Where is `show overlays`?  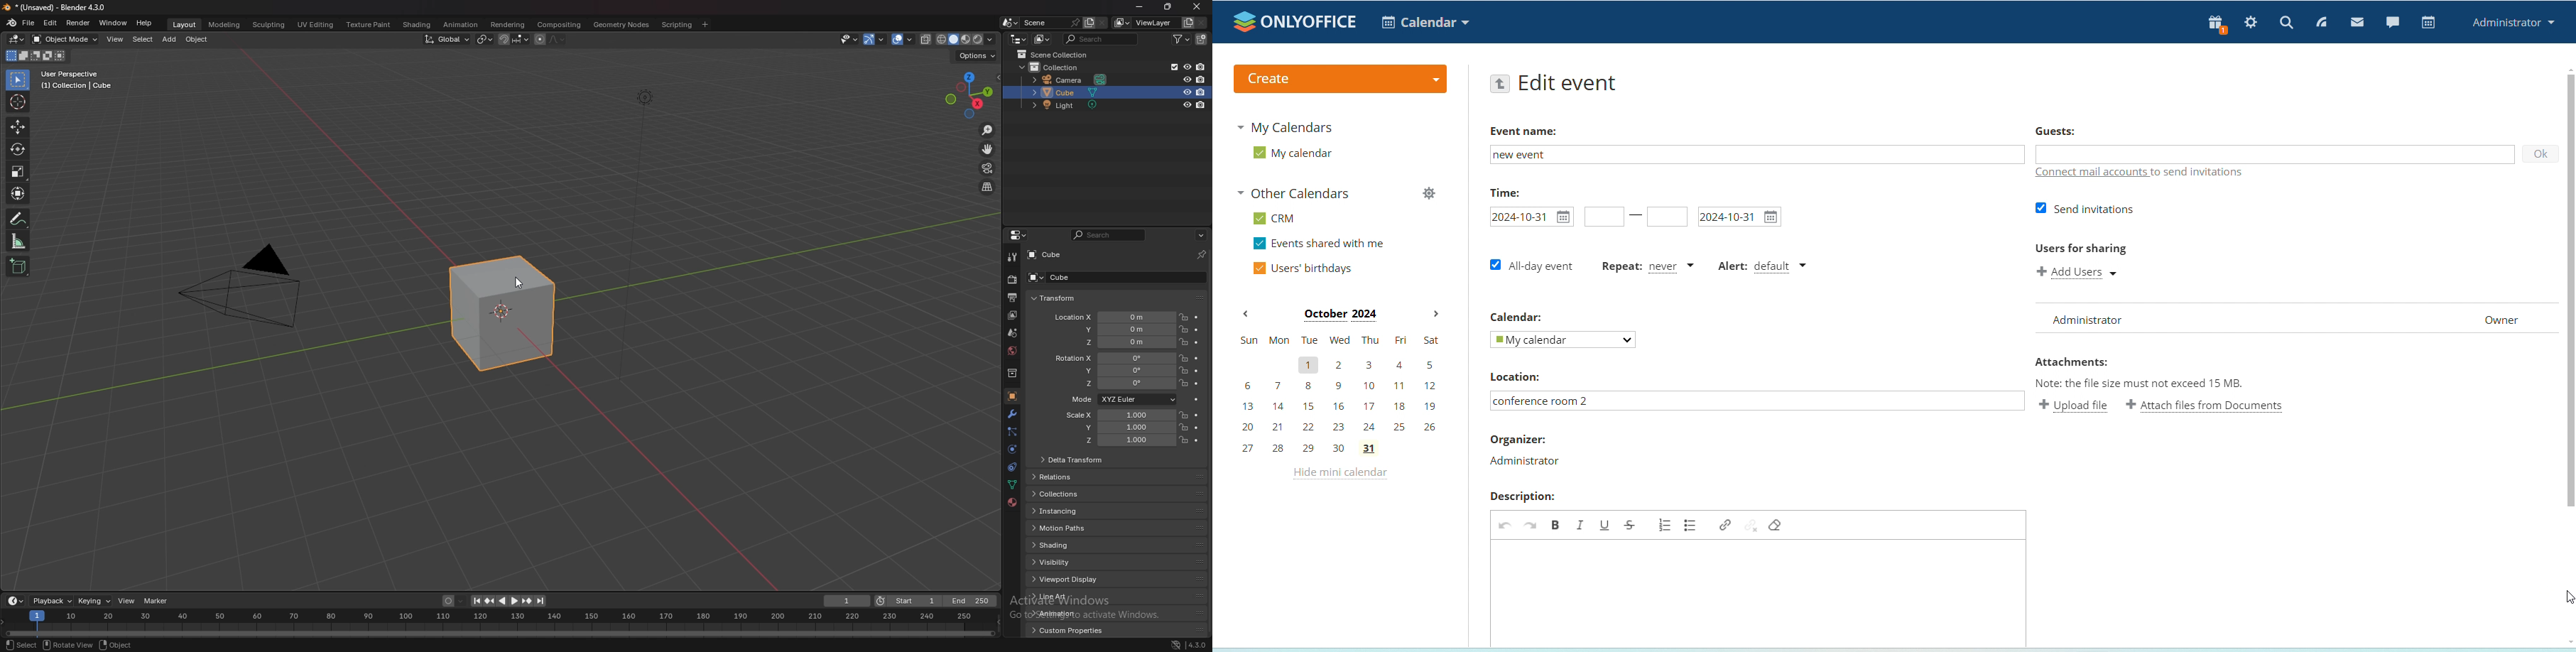
show overlays is located at coordinates (904, 39).